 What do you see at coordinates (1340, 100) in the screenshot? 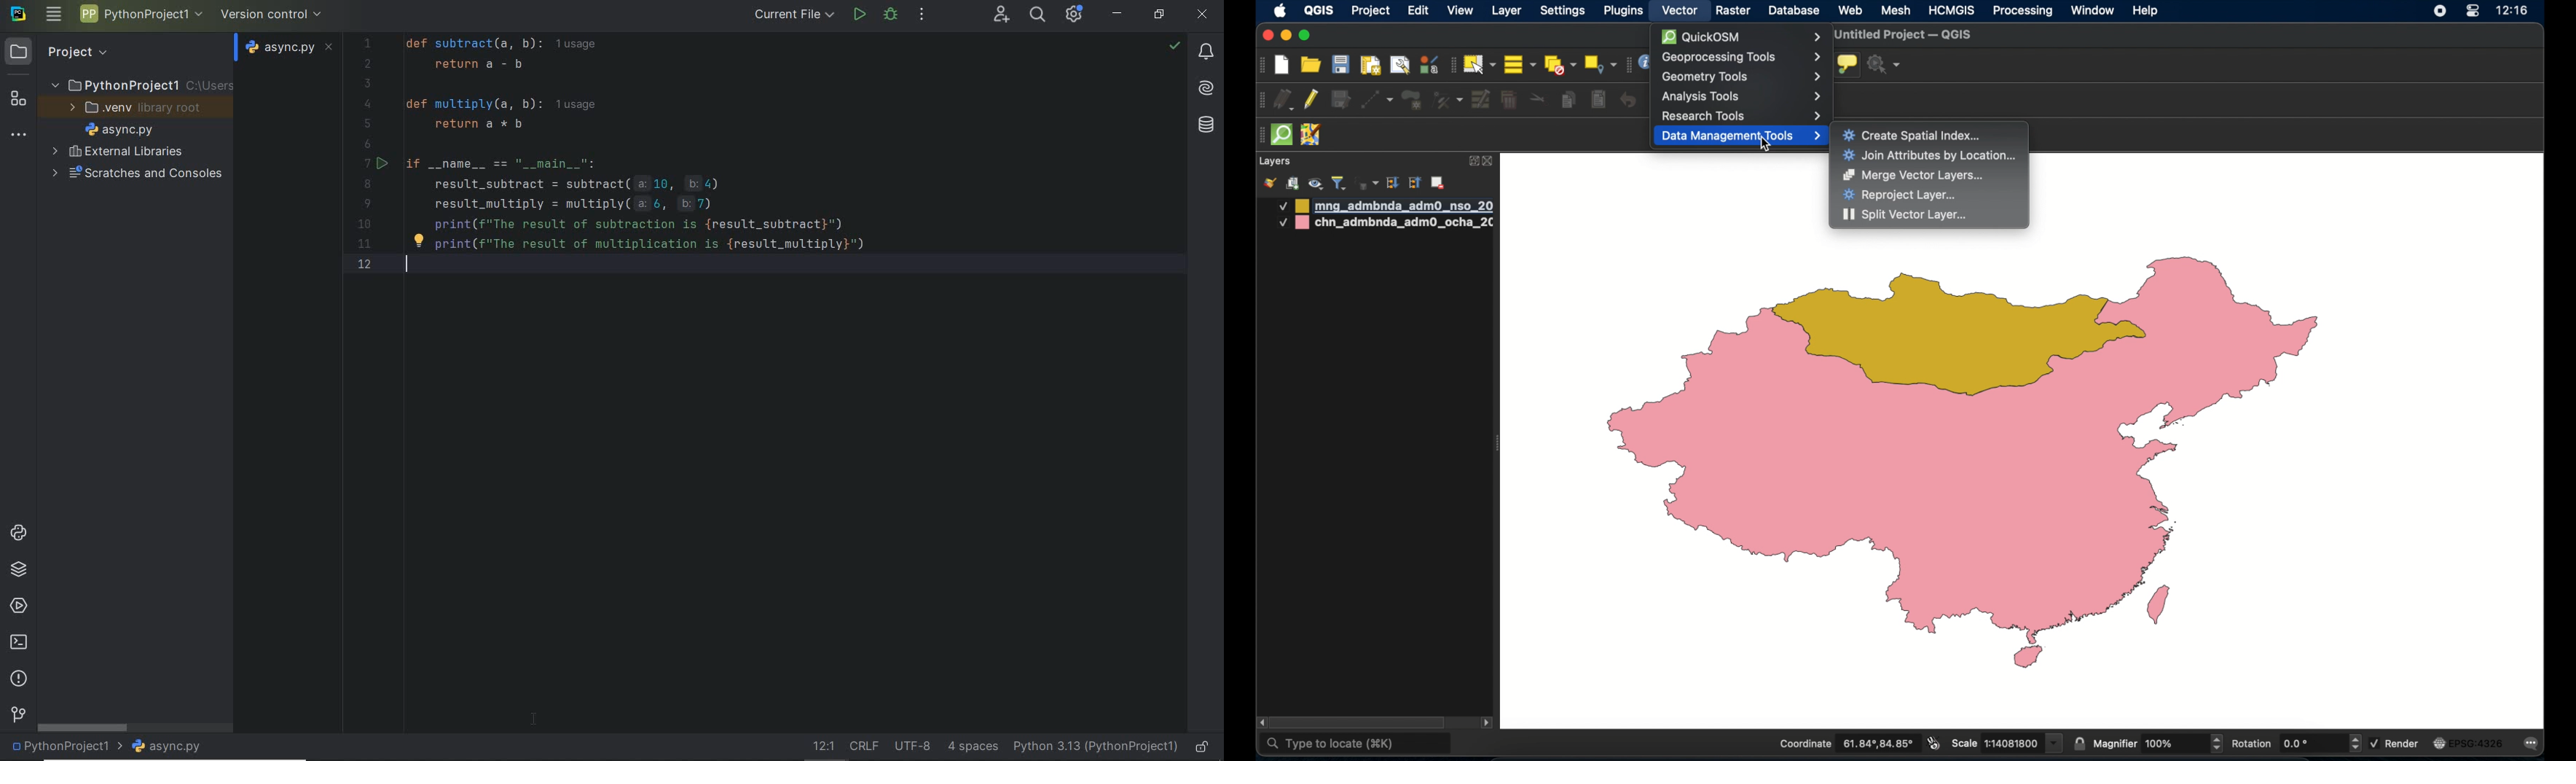
I see `save edits` at bounding box center [1340, 100].